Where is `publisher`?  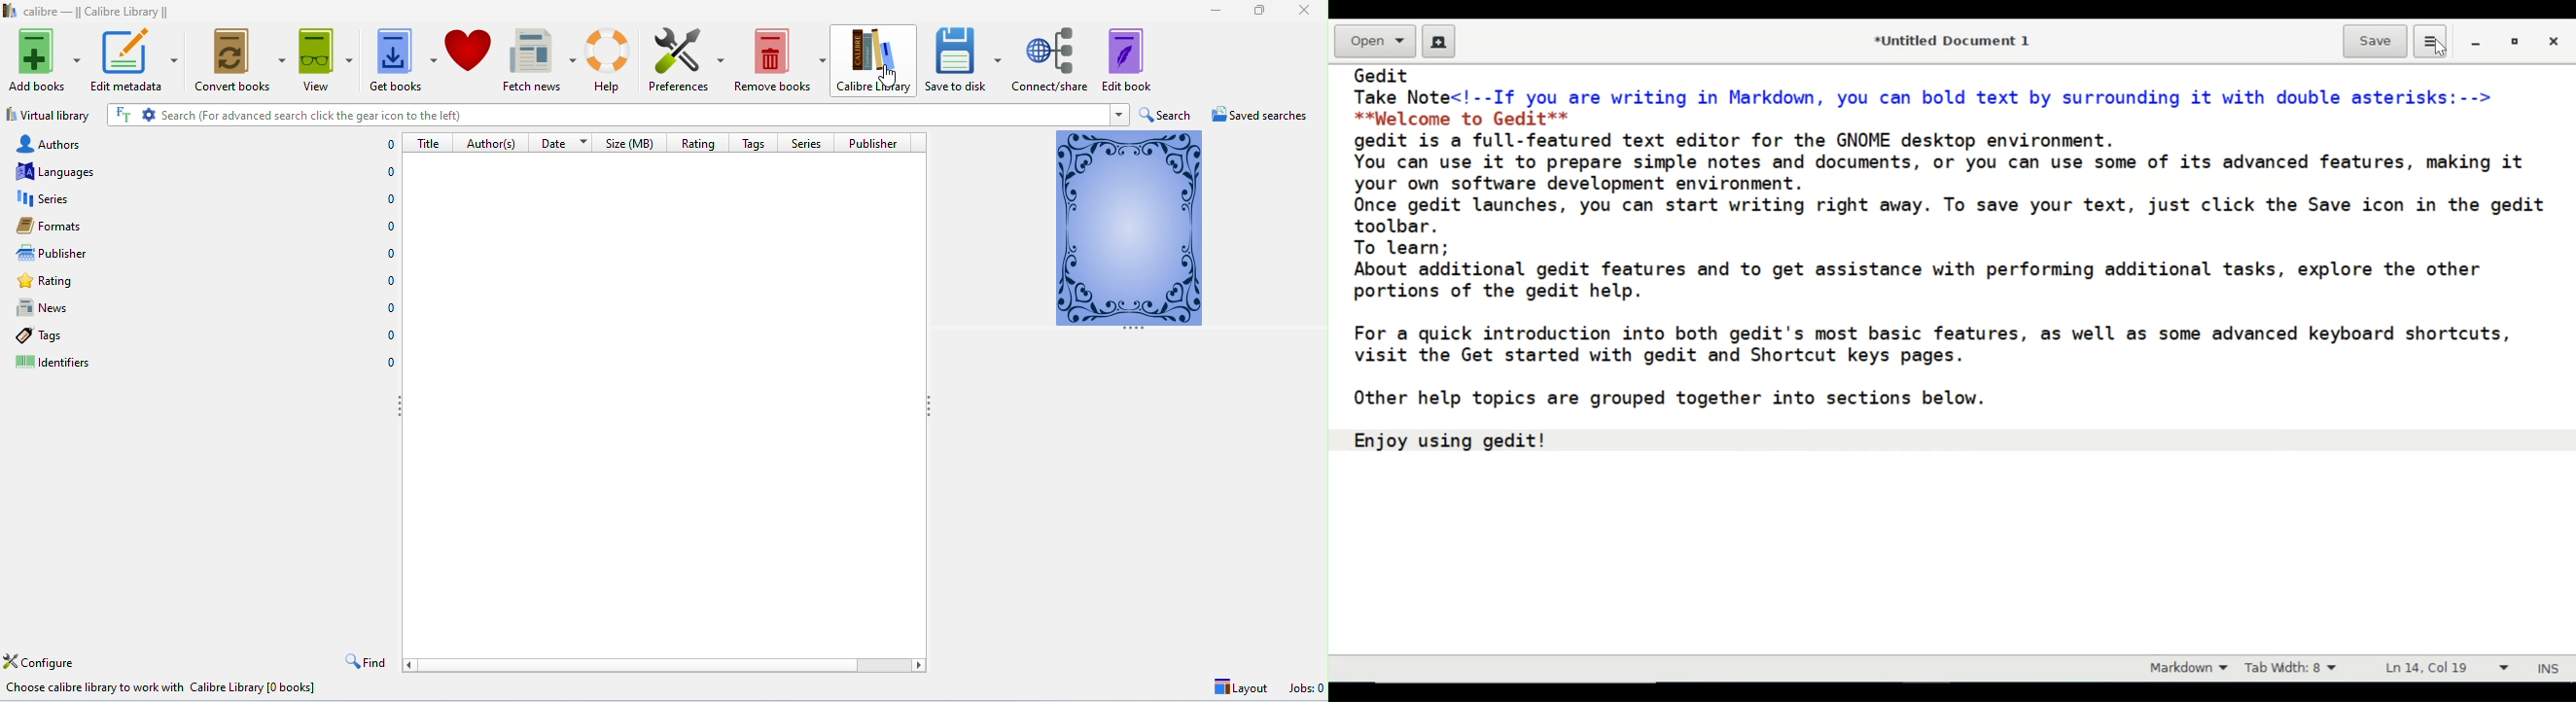 publisher is located at coordinates (873, 143).